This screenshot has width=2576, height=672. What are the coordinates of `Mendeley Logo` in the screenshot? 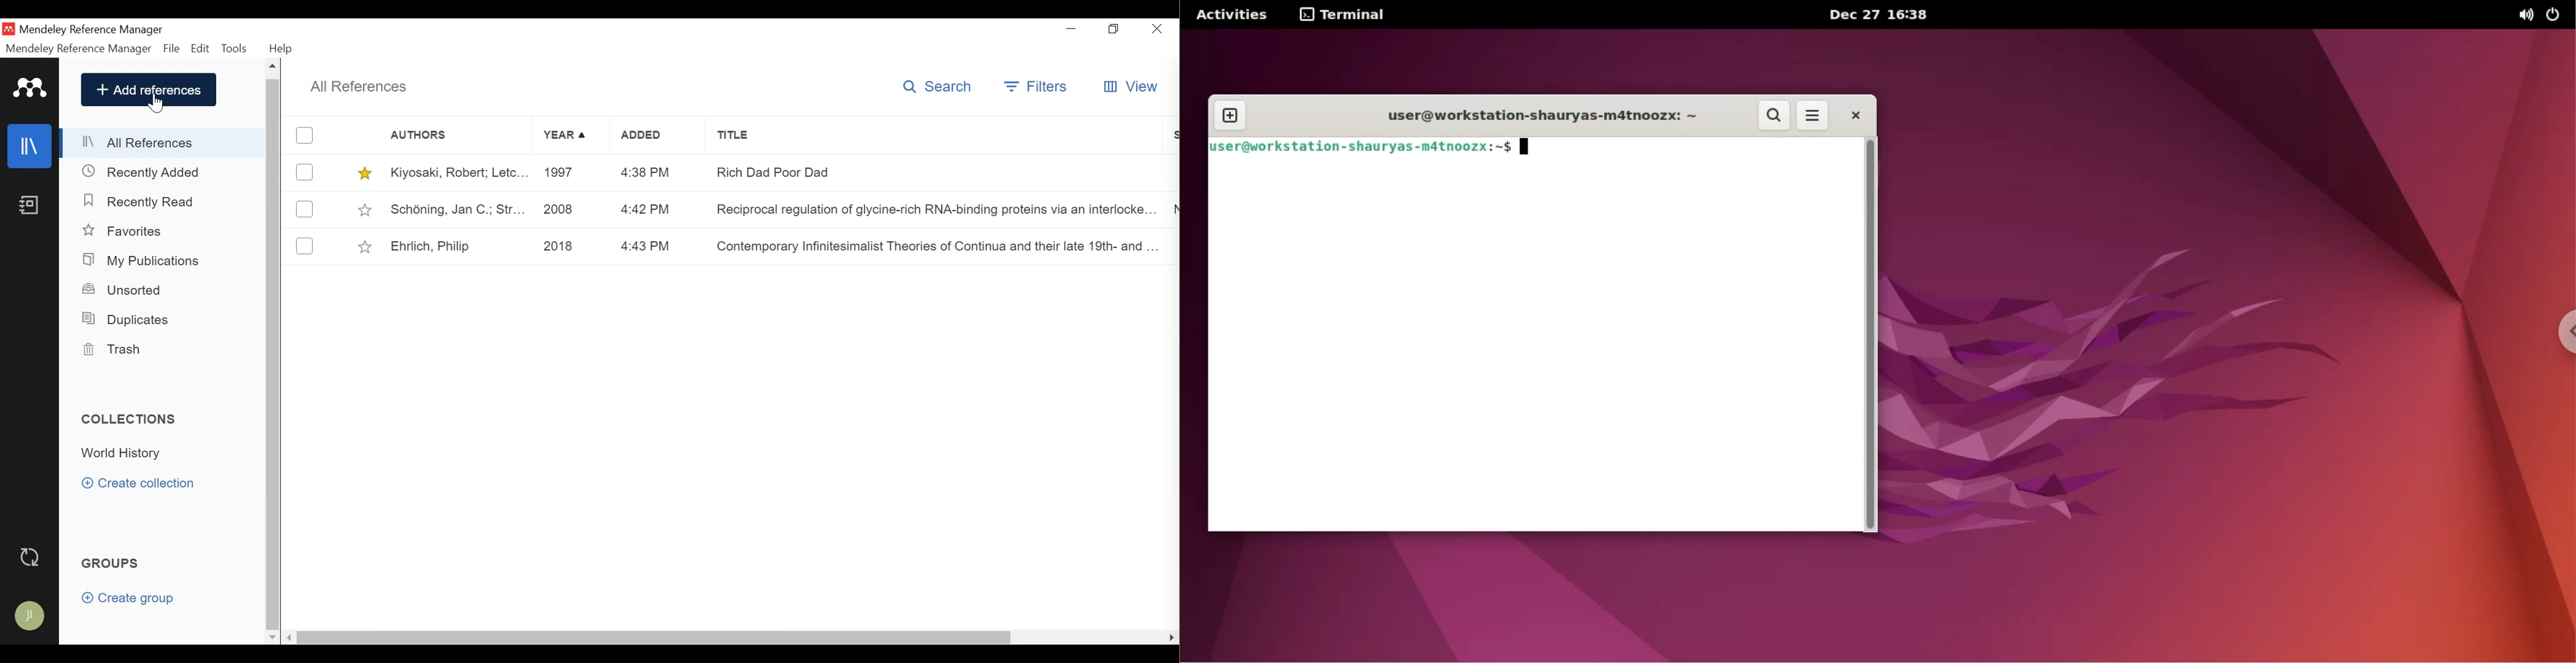 It's located at (28, 87).